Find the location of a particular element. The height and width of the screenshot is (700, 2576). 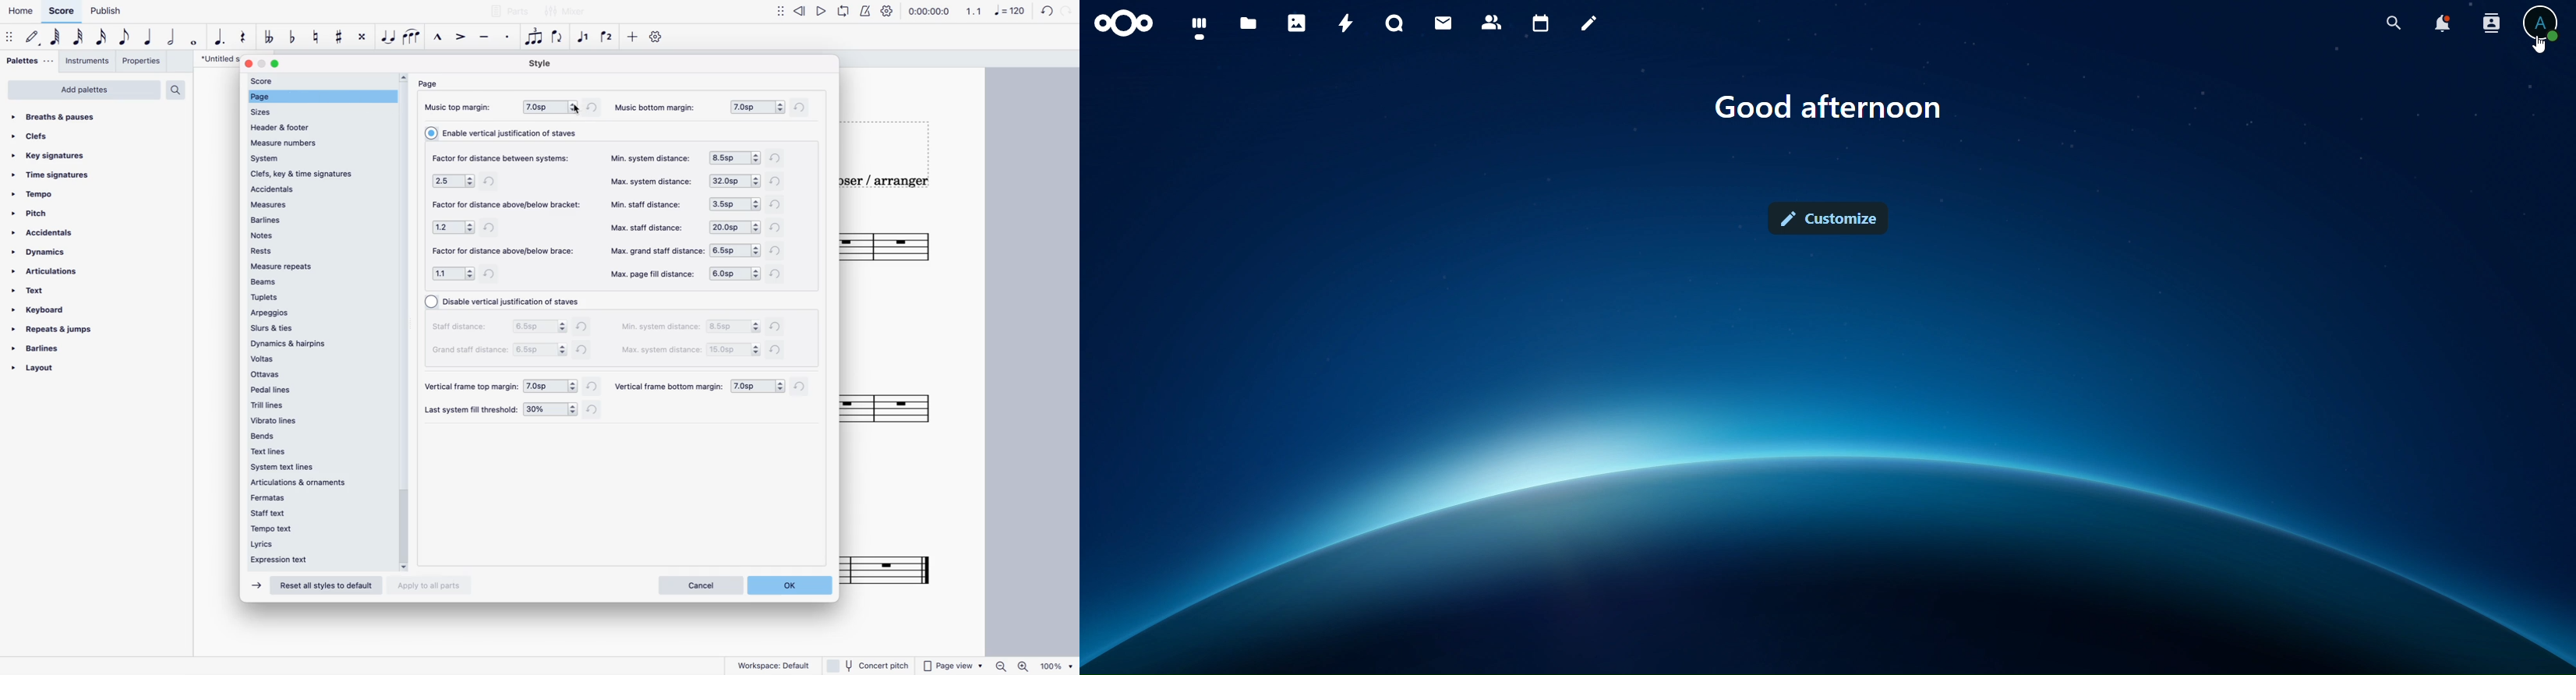

instruments is located at coordinates (89, 61).